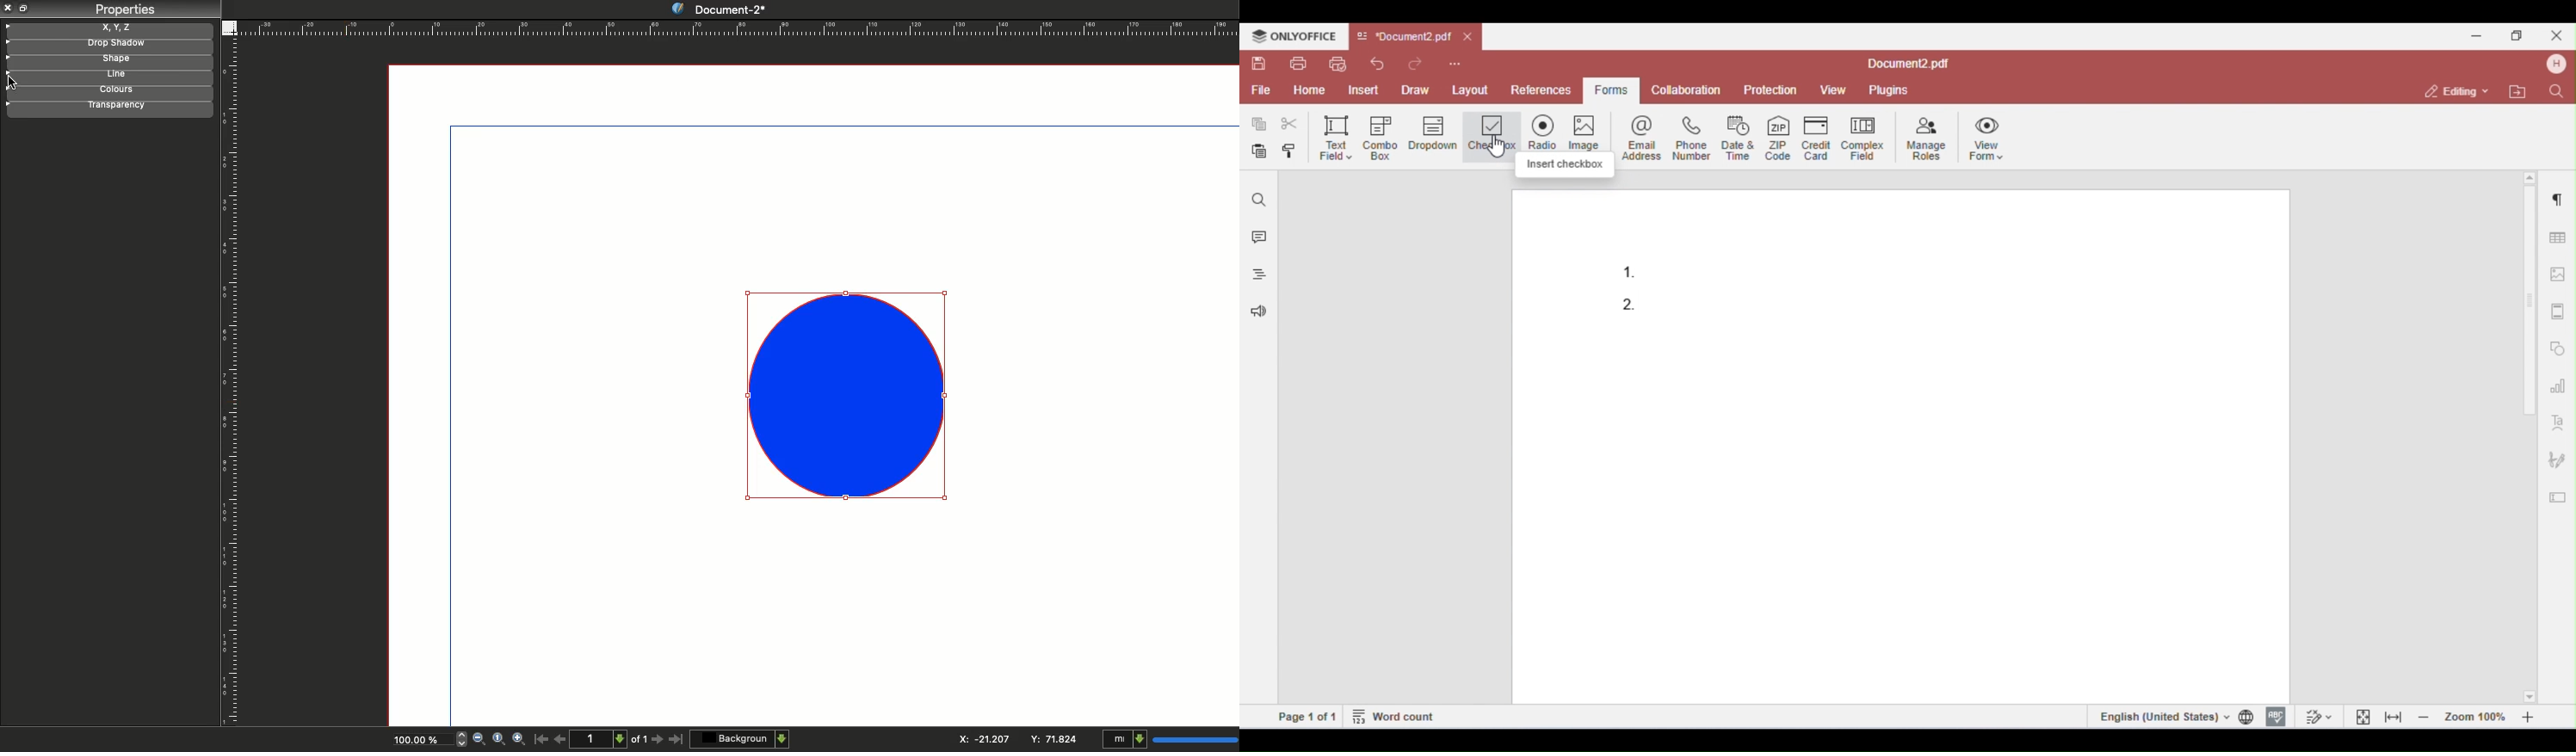 This screenshot has height=756, width=2576. I want to click on Previous page, so click(560, 738).